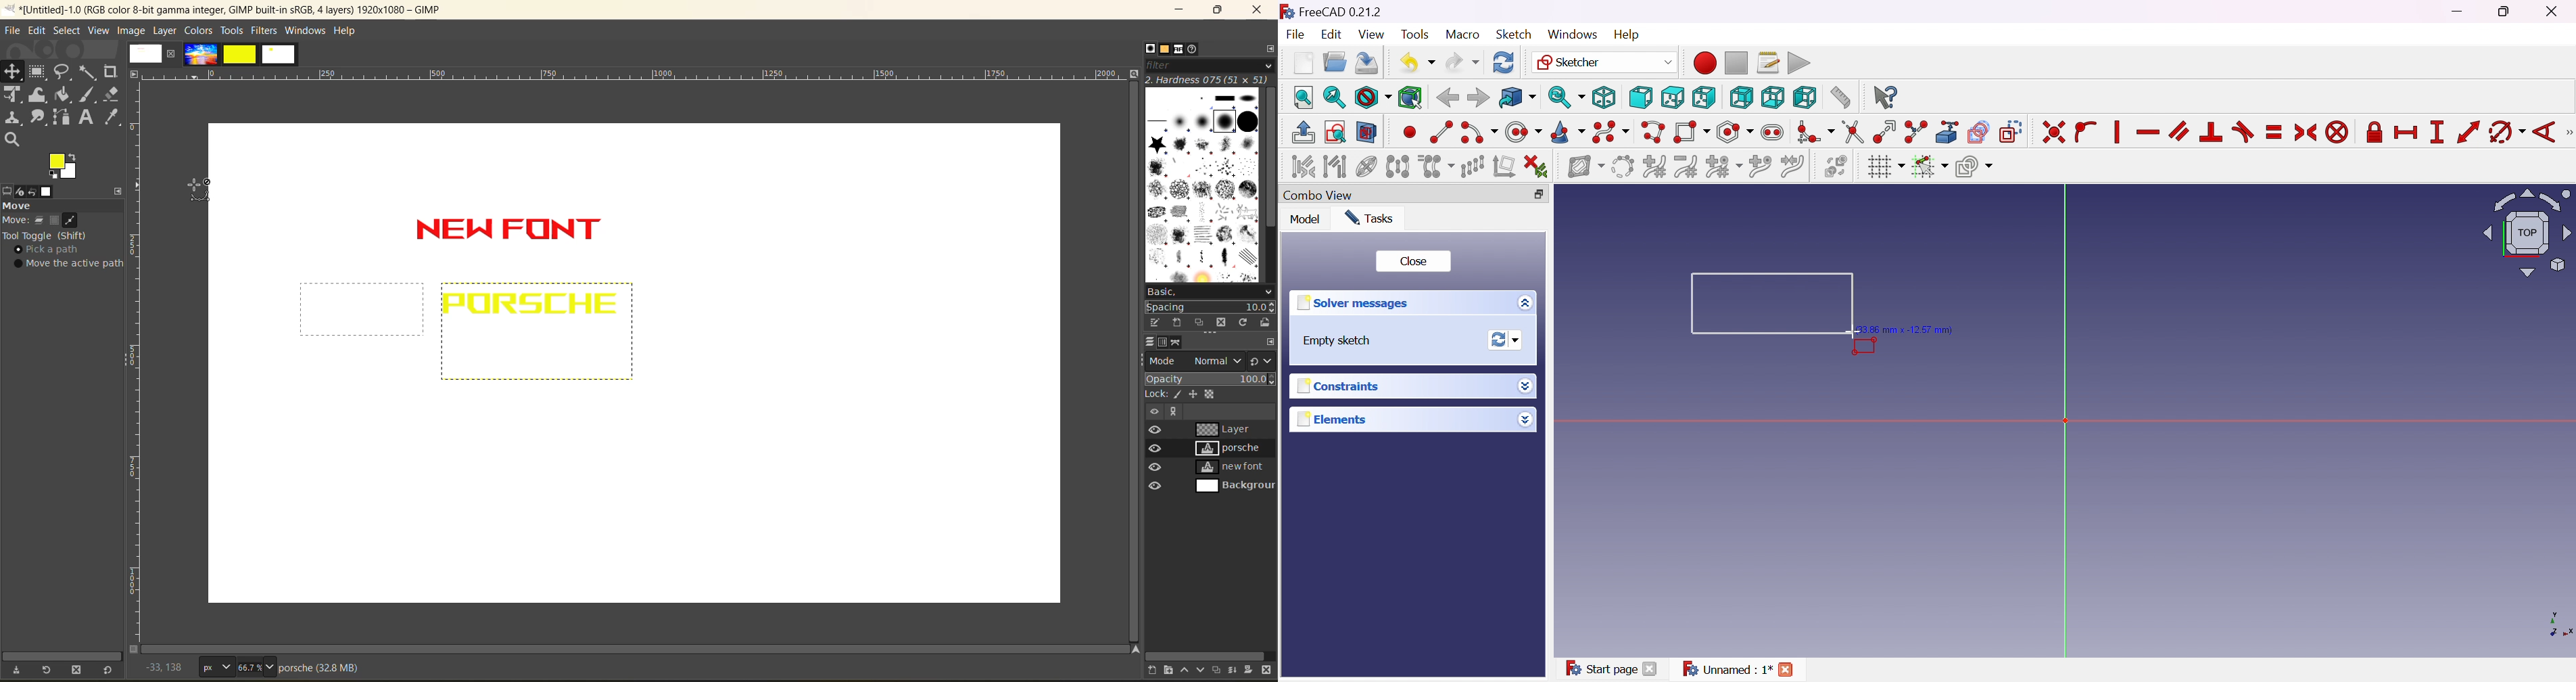 The image size is (2576, 700). I want to click on Left, so click(1805, 97).